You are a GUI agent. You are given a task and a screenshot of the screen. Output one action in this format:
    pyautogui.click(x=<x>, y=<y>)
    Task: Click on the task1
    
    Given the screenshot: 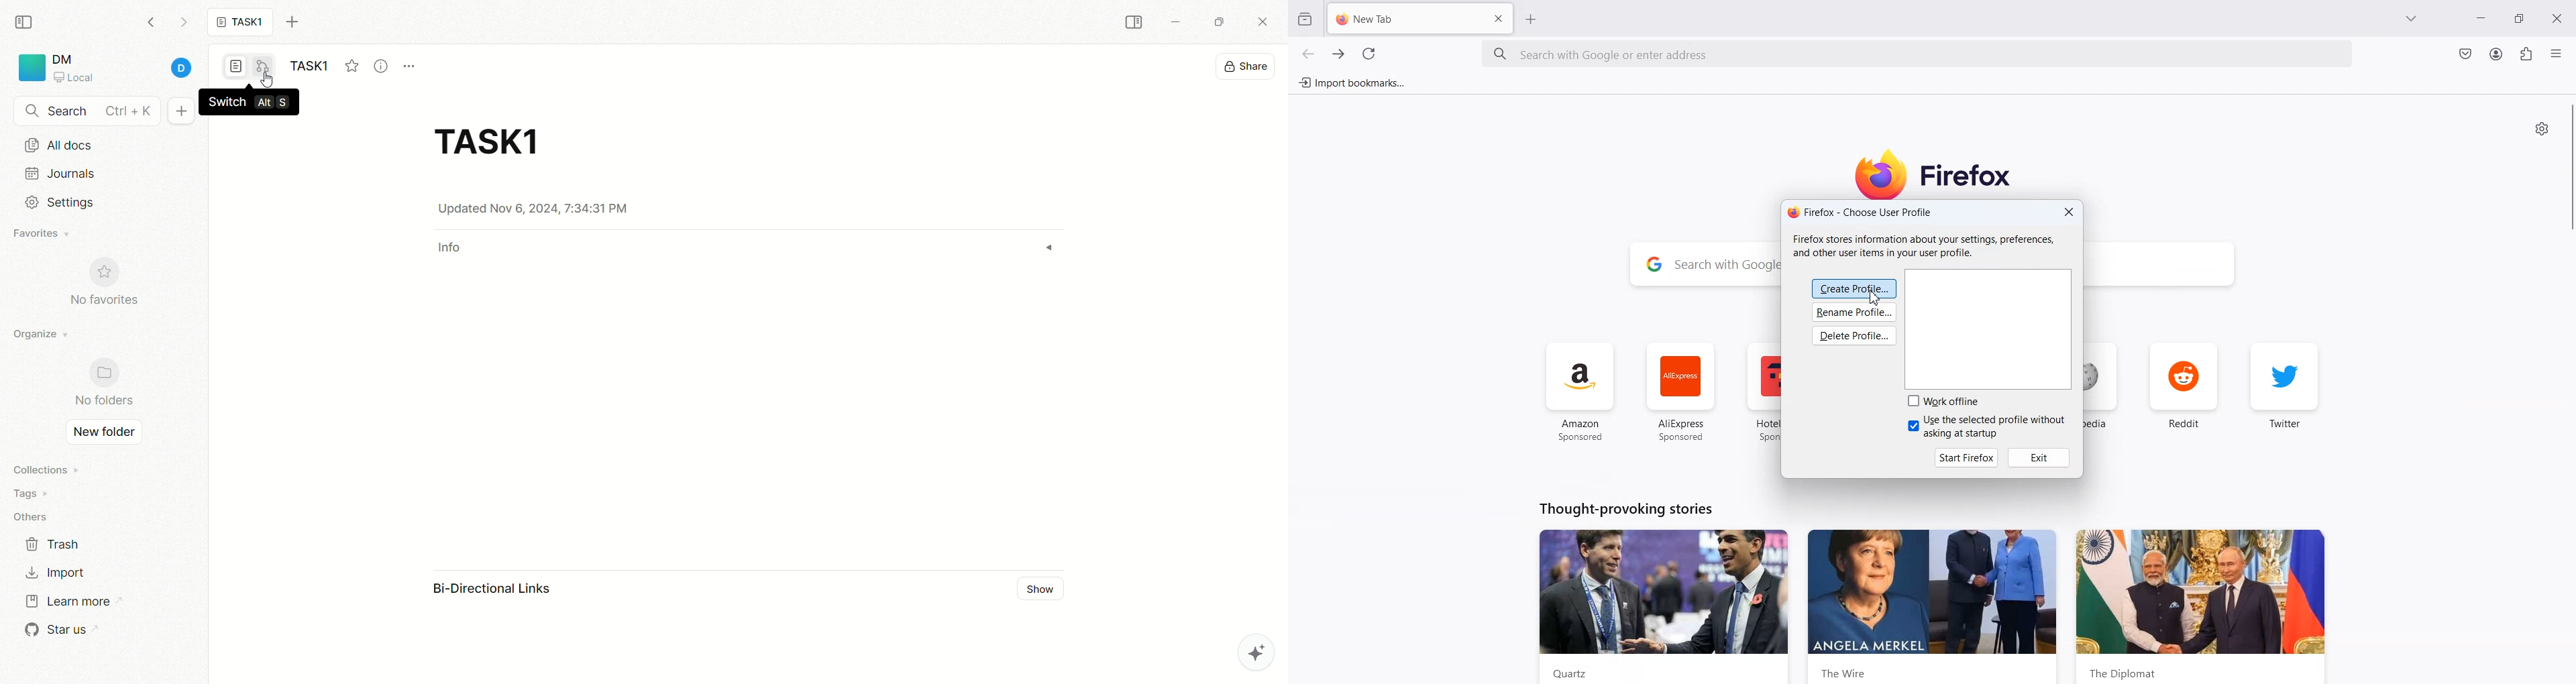 What is the action you would take?
    pyautogui.click(x=313, y=68)
    